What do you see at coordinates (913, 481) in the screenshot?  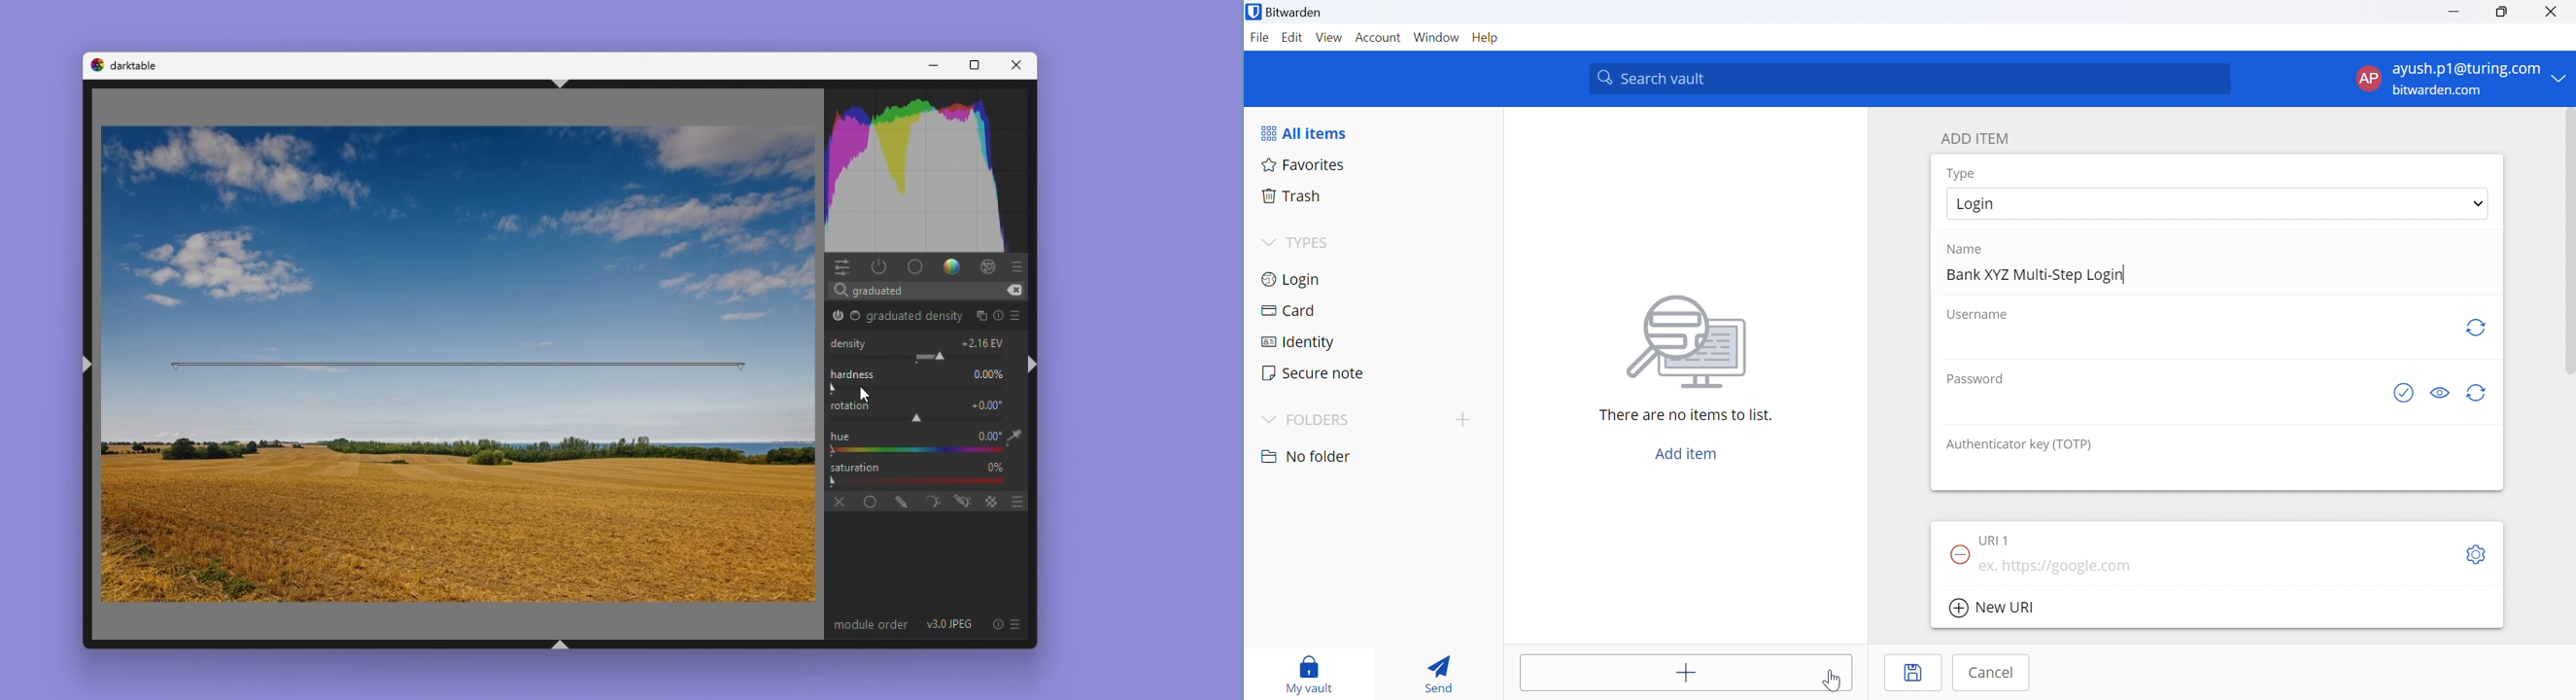 I see `Gradient Bar` at bounding box center [913, 481].